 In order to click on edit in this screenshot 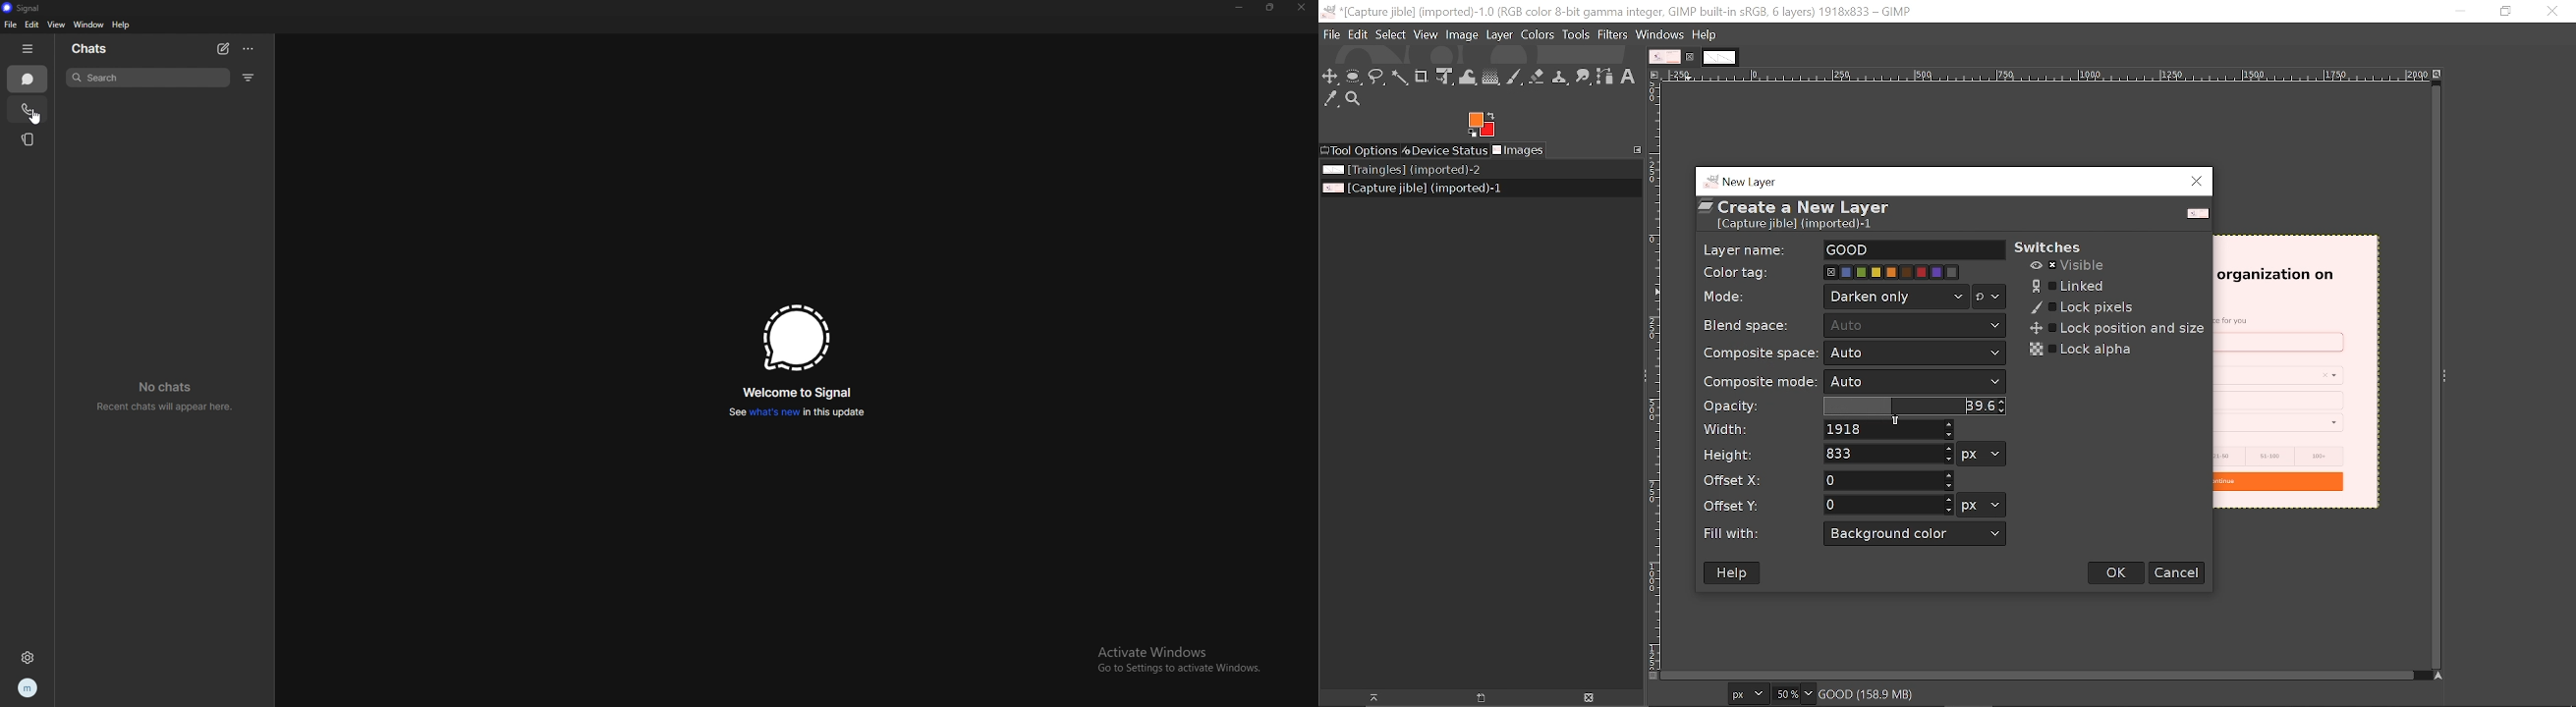, I will do `click(32, 25)`.